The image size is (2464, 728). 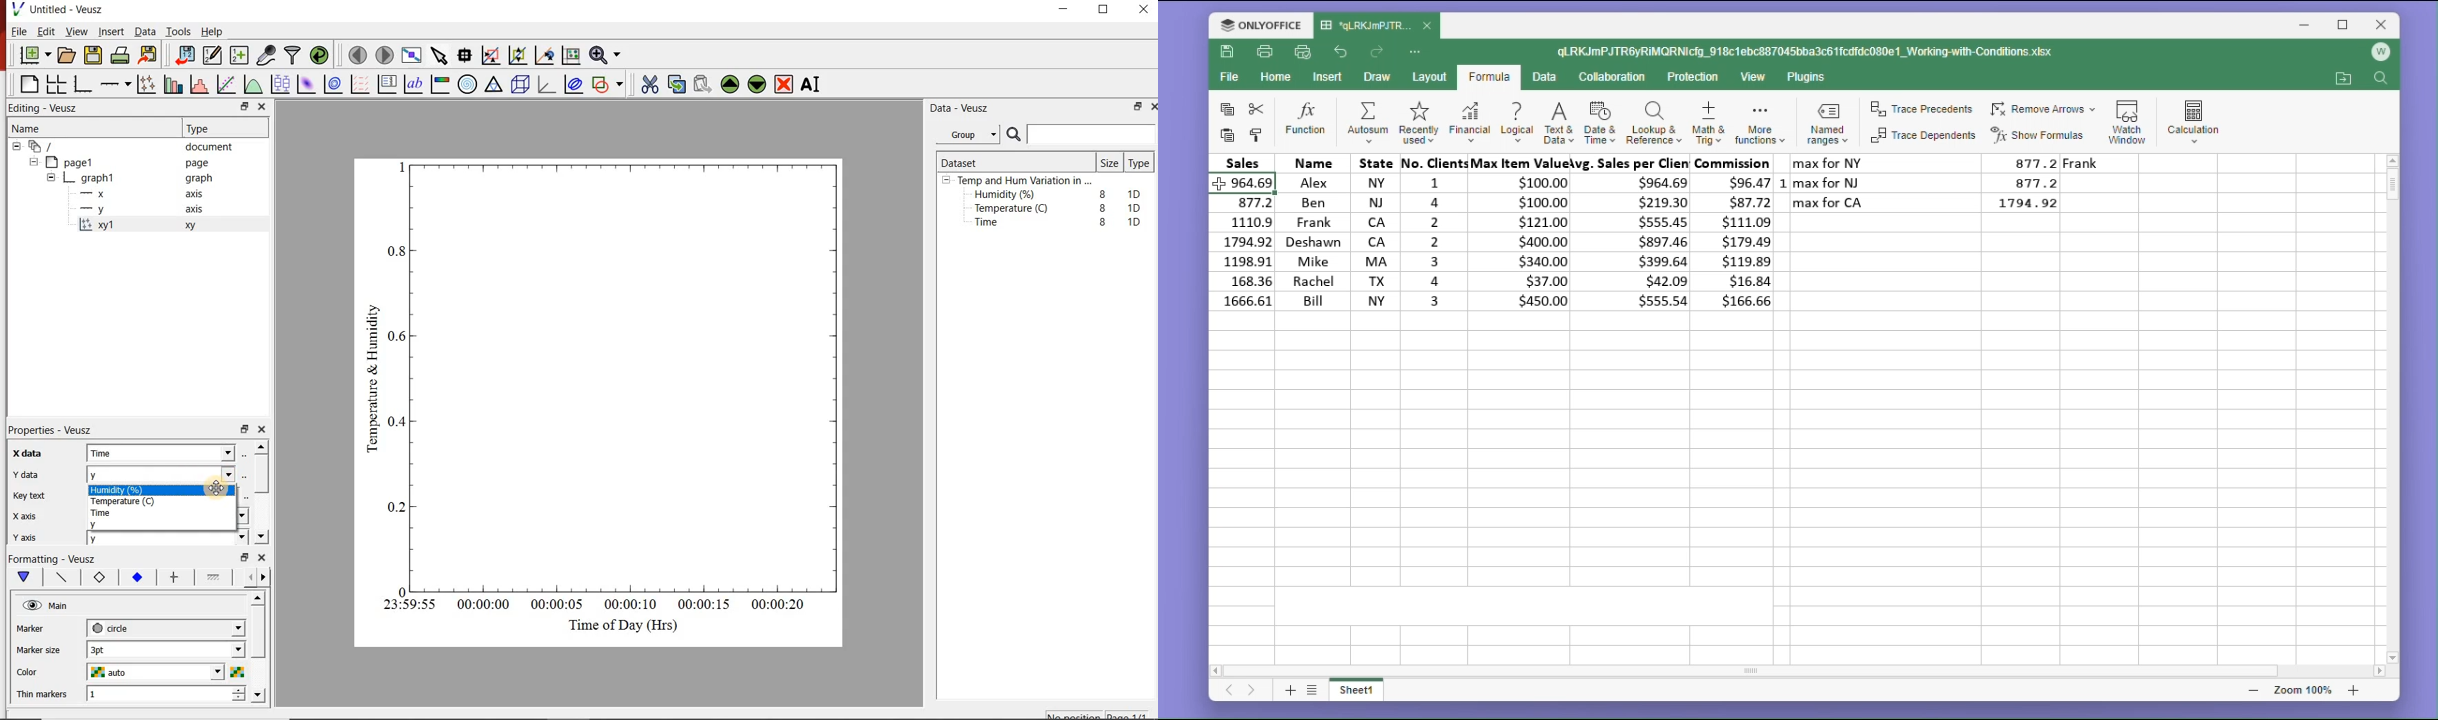 What do you see at coordinates (1601, 124) in the screenshot?
I see `date & time` at bounding box center [1601, 124].